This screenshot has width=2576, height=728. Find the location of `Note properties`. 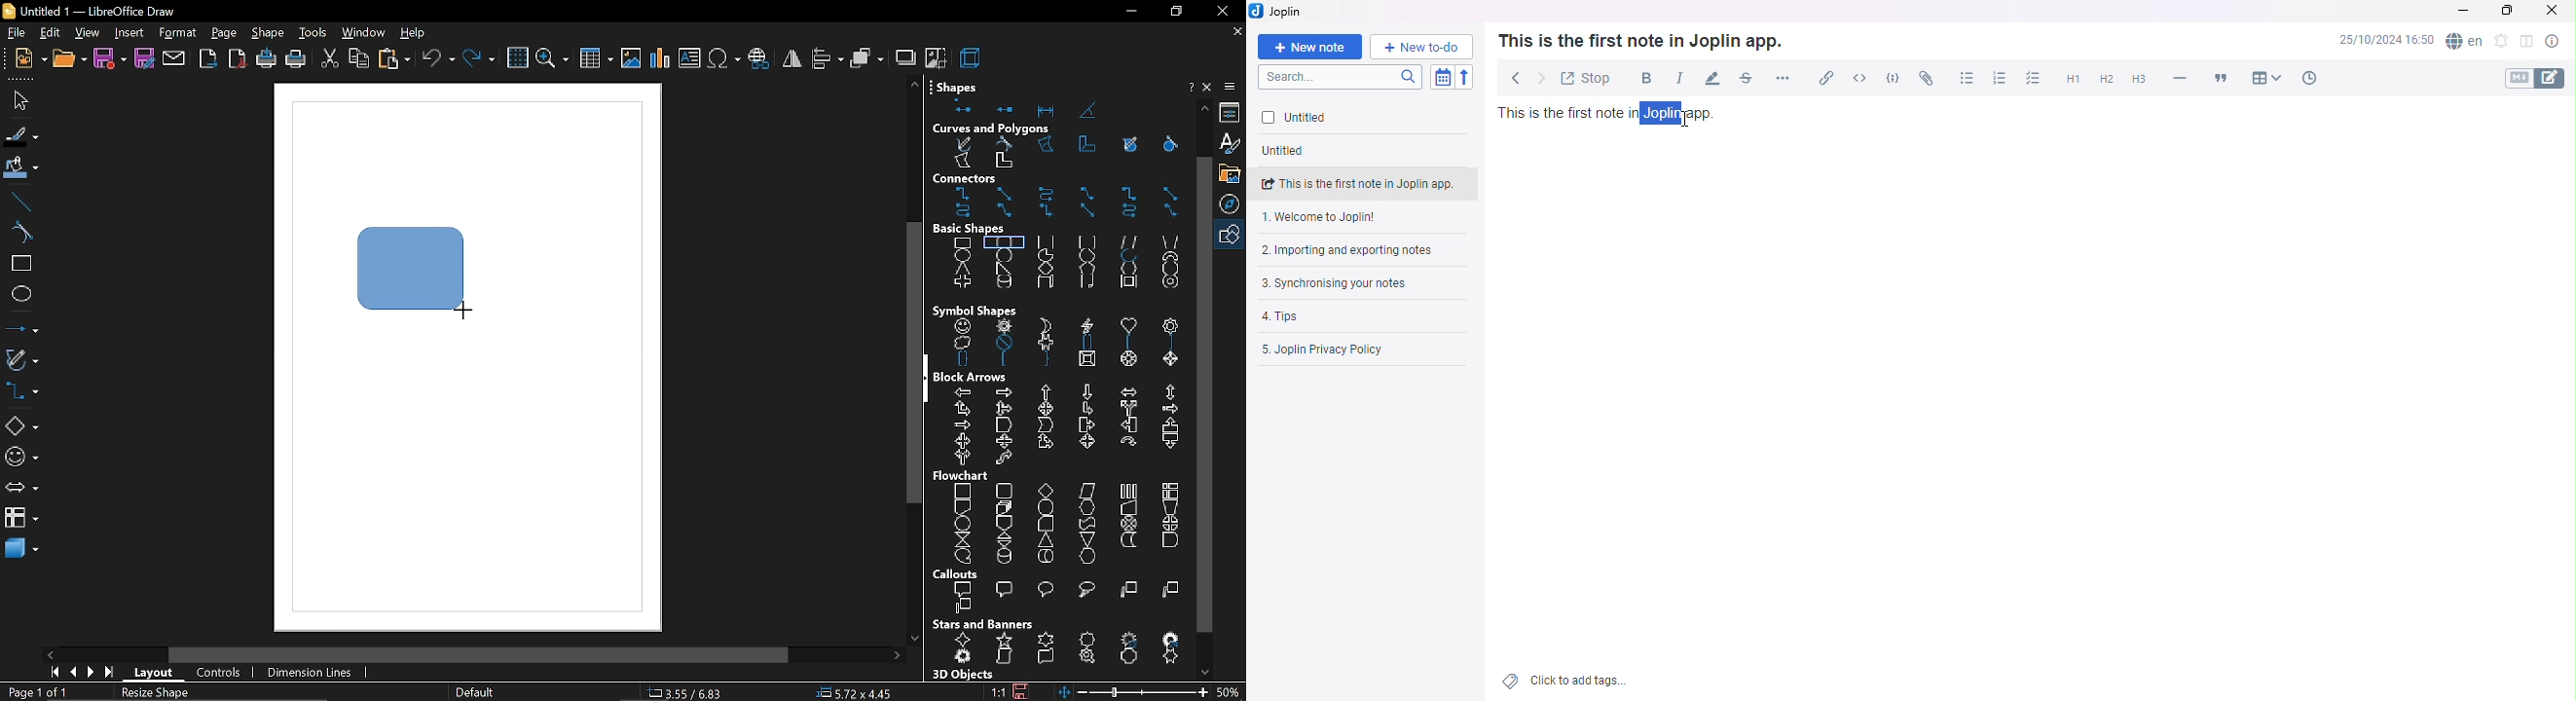

Note properties is located at coordinates (2553, 42).